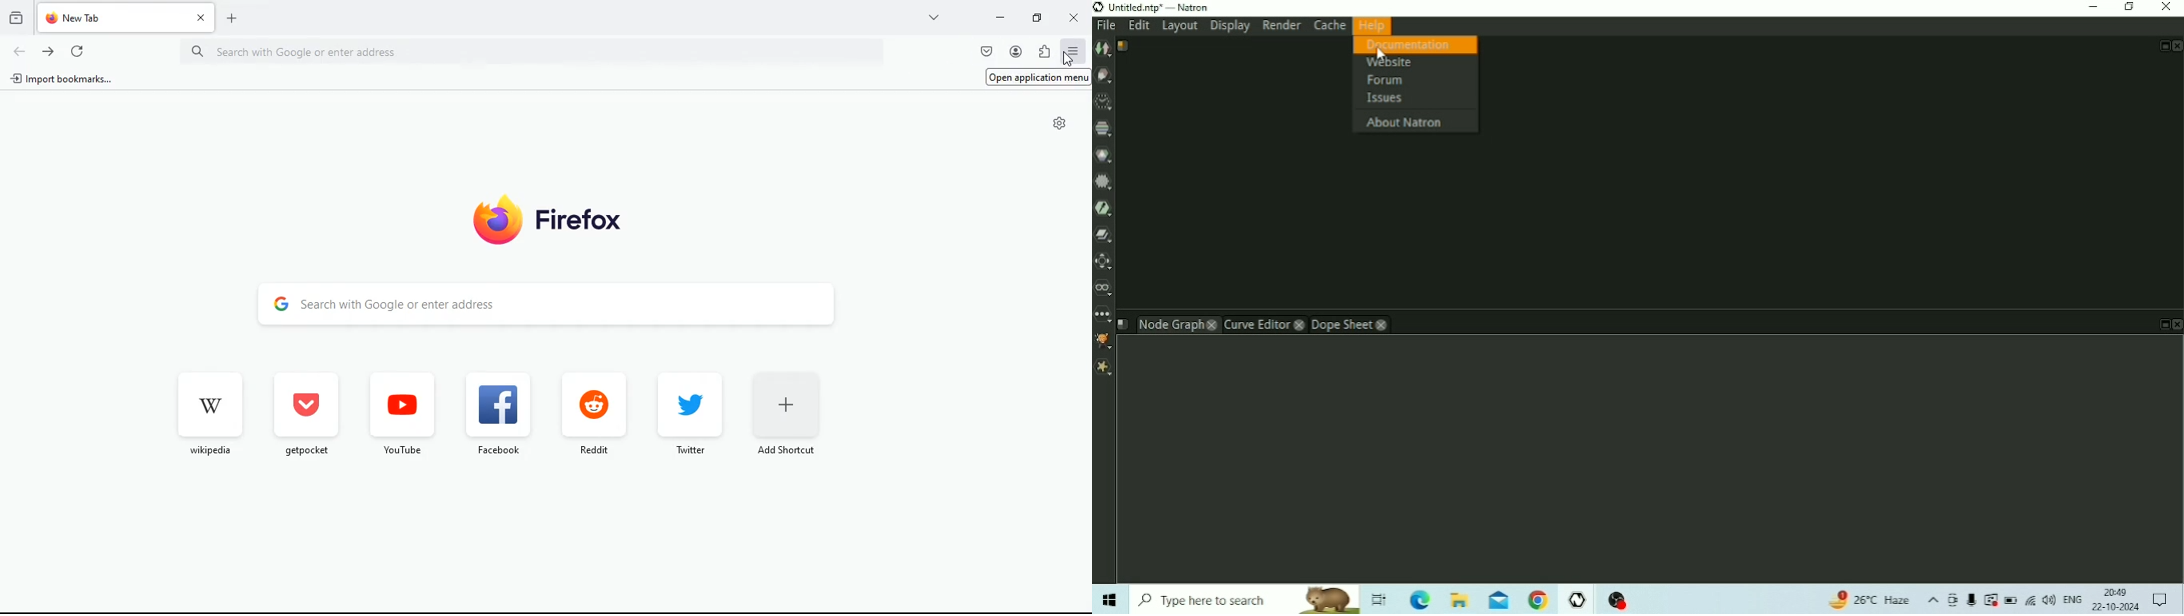 This screenshot has height=616, width=2184. I want to click on instalations, so click(1044, 53).